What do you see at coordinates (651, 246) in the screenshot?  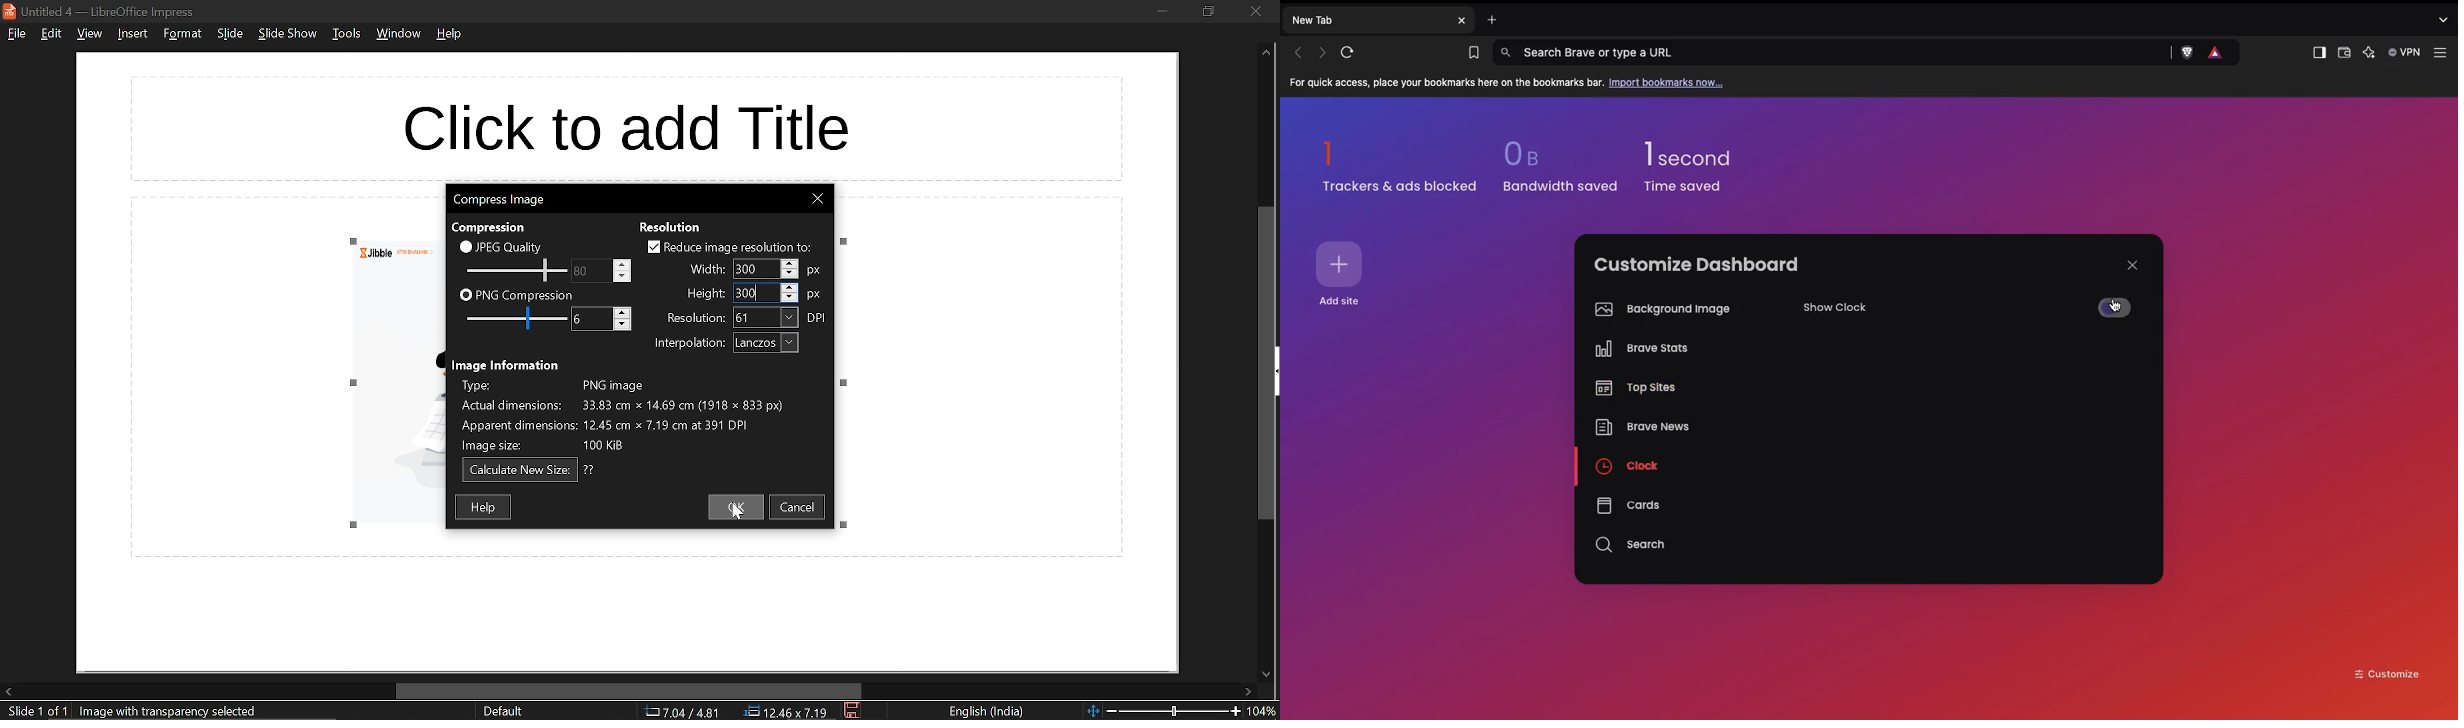 I see `checkbox` at bounding box center [651, 246].